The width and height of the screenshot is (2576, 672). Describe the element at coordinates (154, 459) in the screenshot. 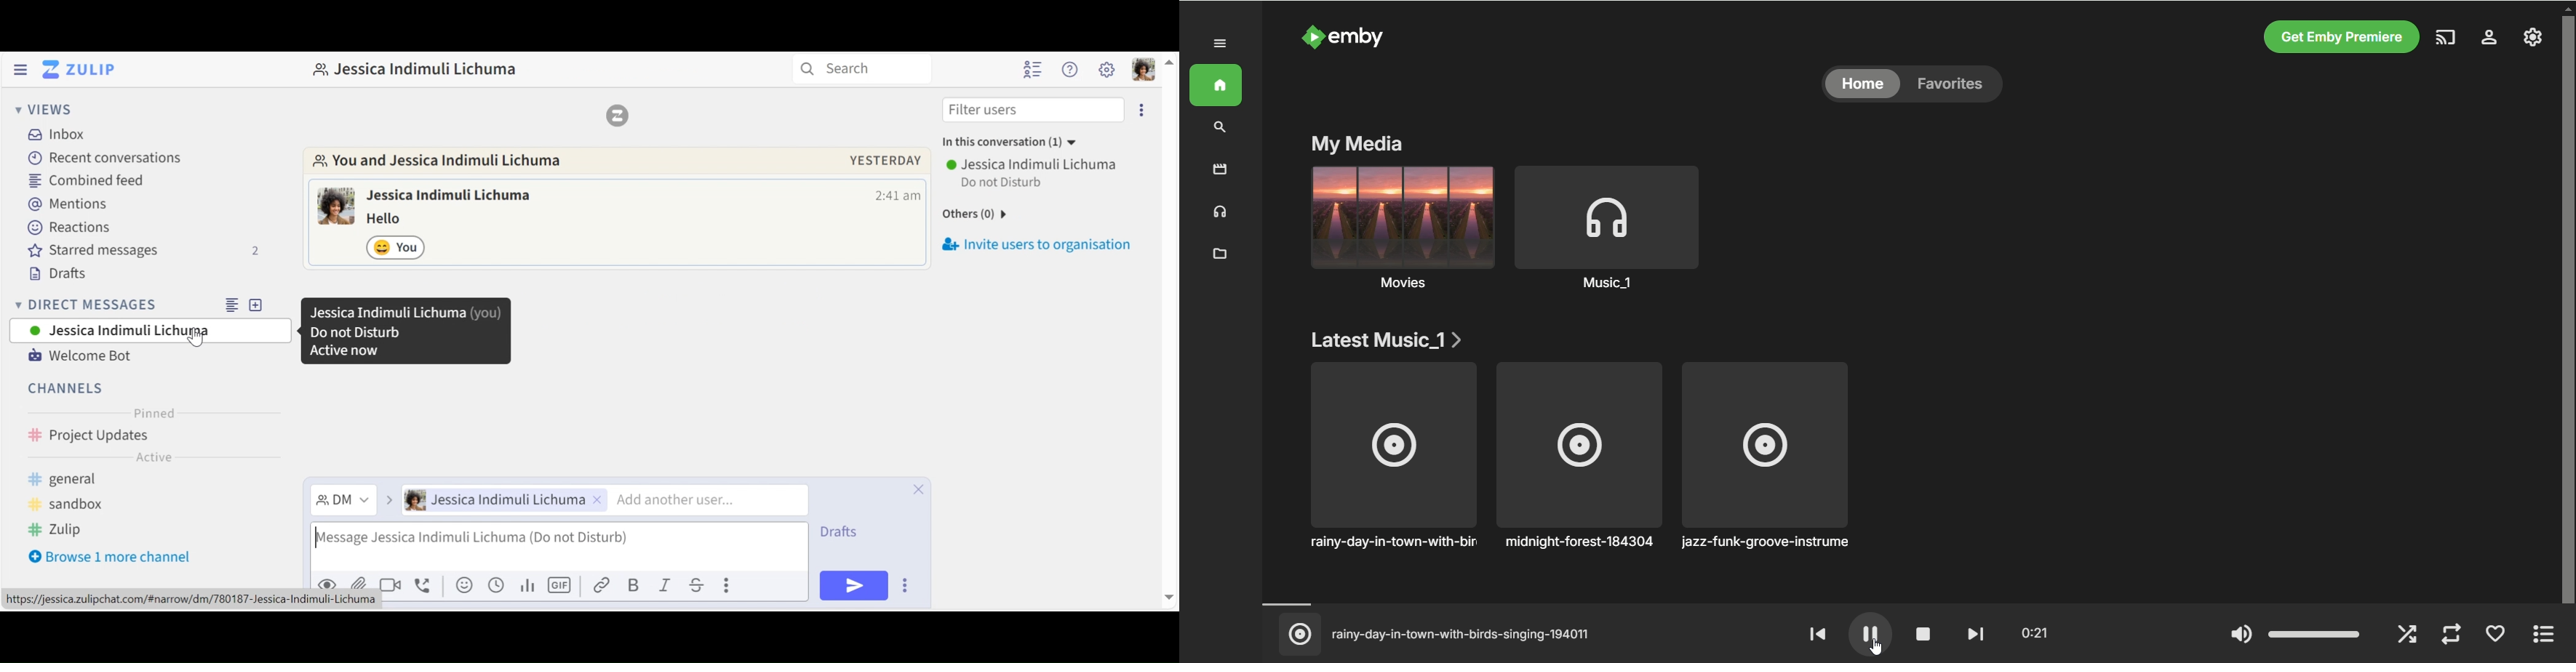

I see `Active` at that location.